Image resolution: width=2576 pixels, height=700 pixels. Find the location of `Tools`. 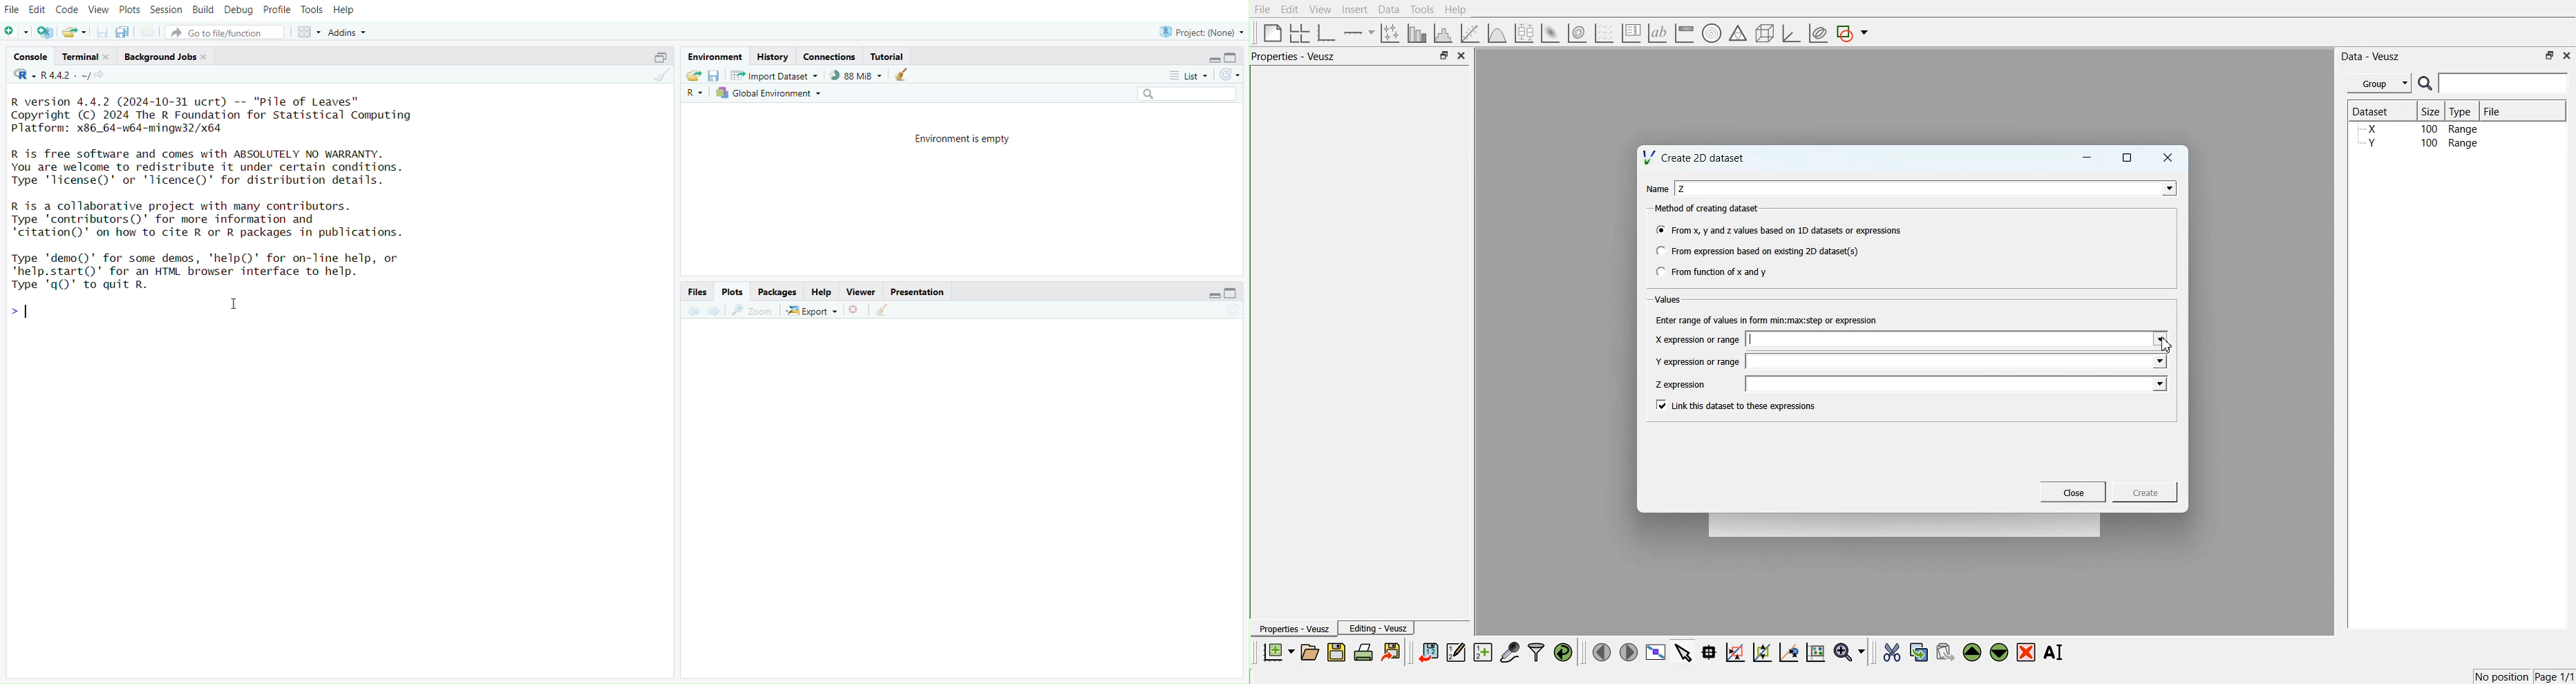

Tools is located at coordinates (309, 9).